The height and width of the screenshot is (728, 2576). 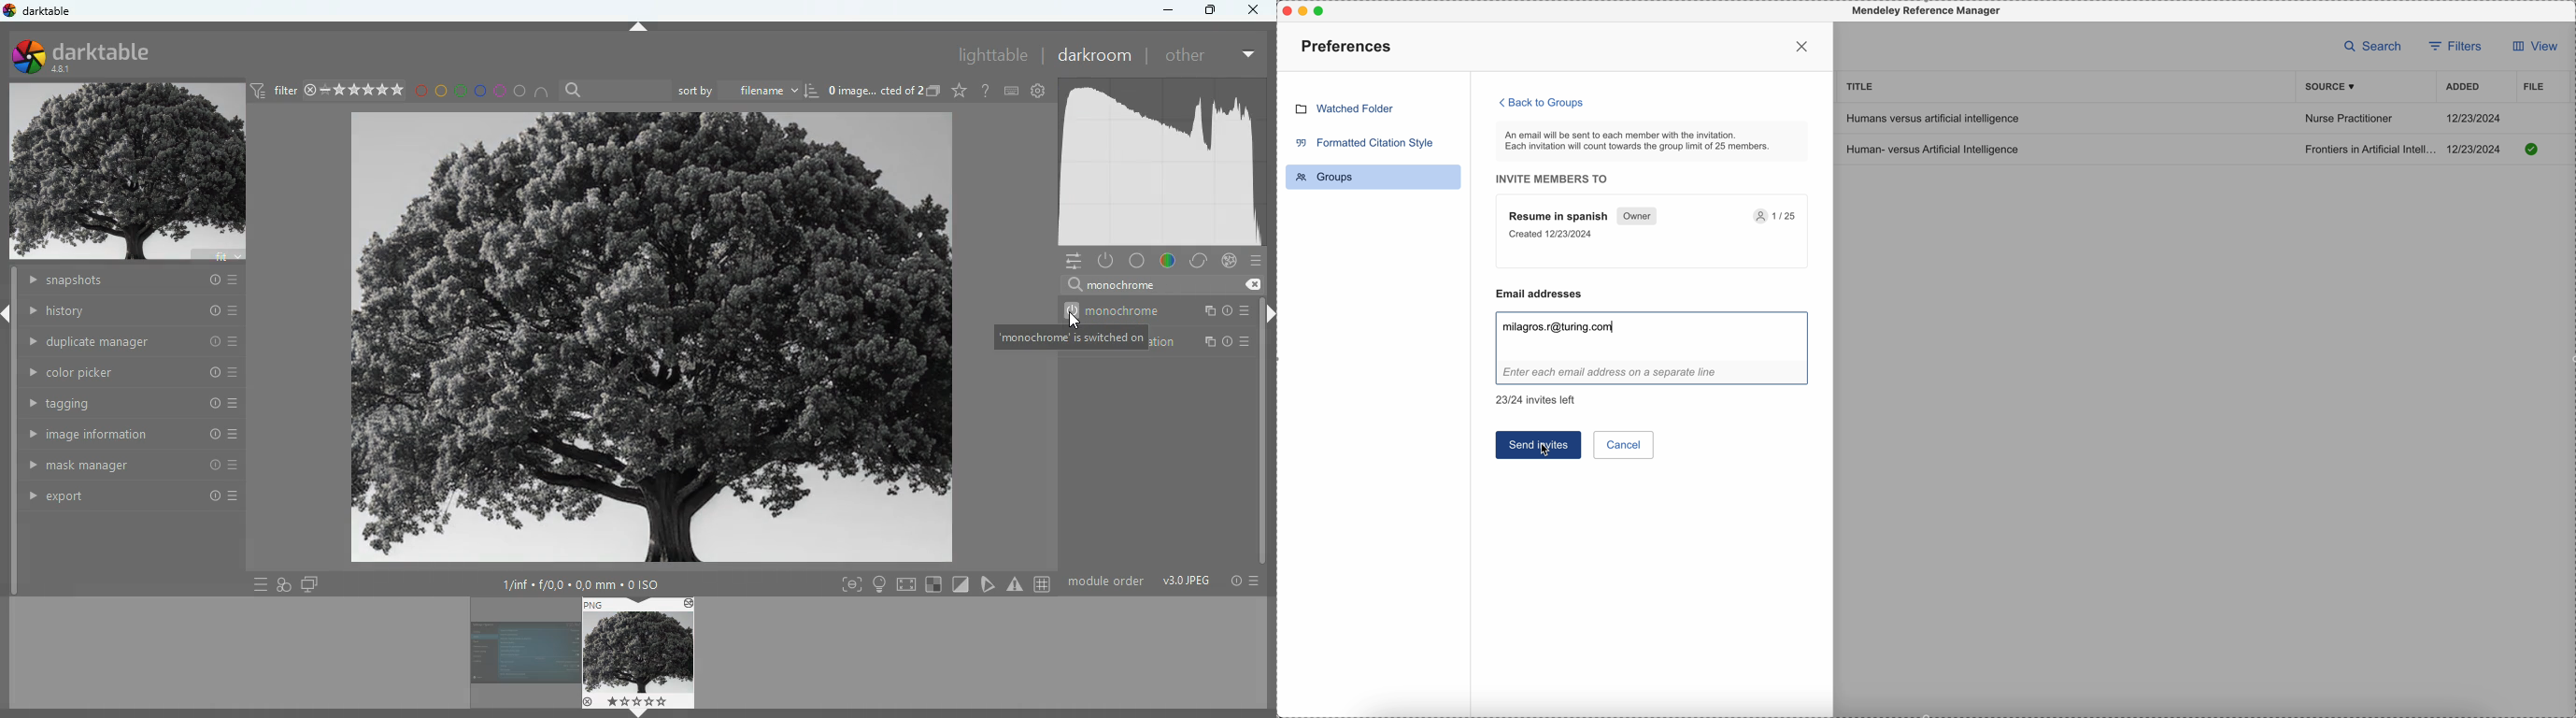 I want to click on Cursor, so click(x=1546, y=455).